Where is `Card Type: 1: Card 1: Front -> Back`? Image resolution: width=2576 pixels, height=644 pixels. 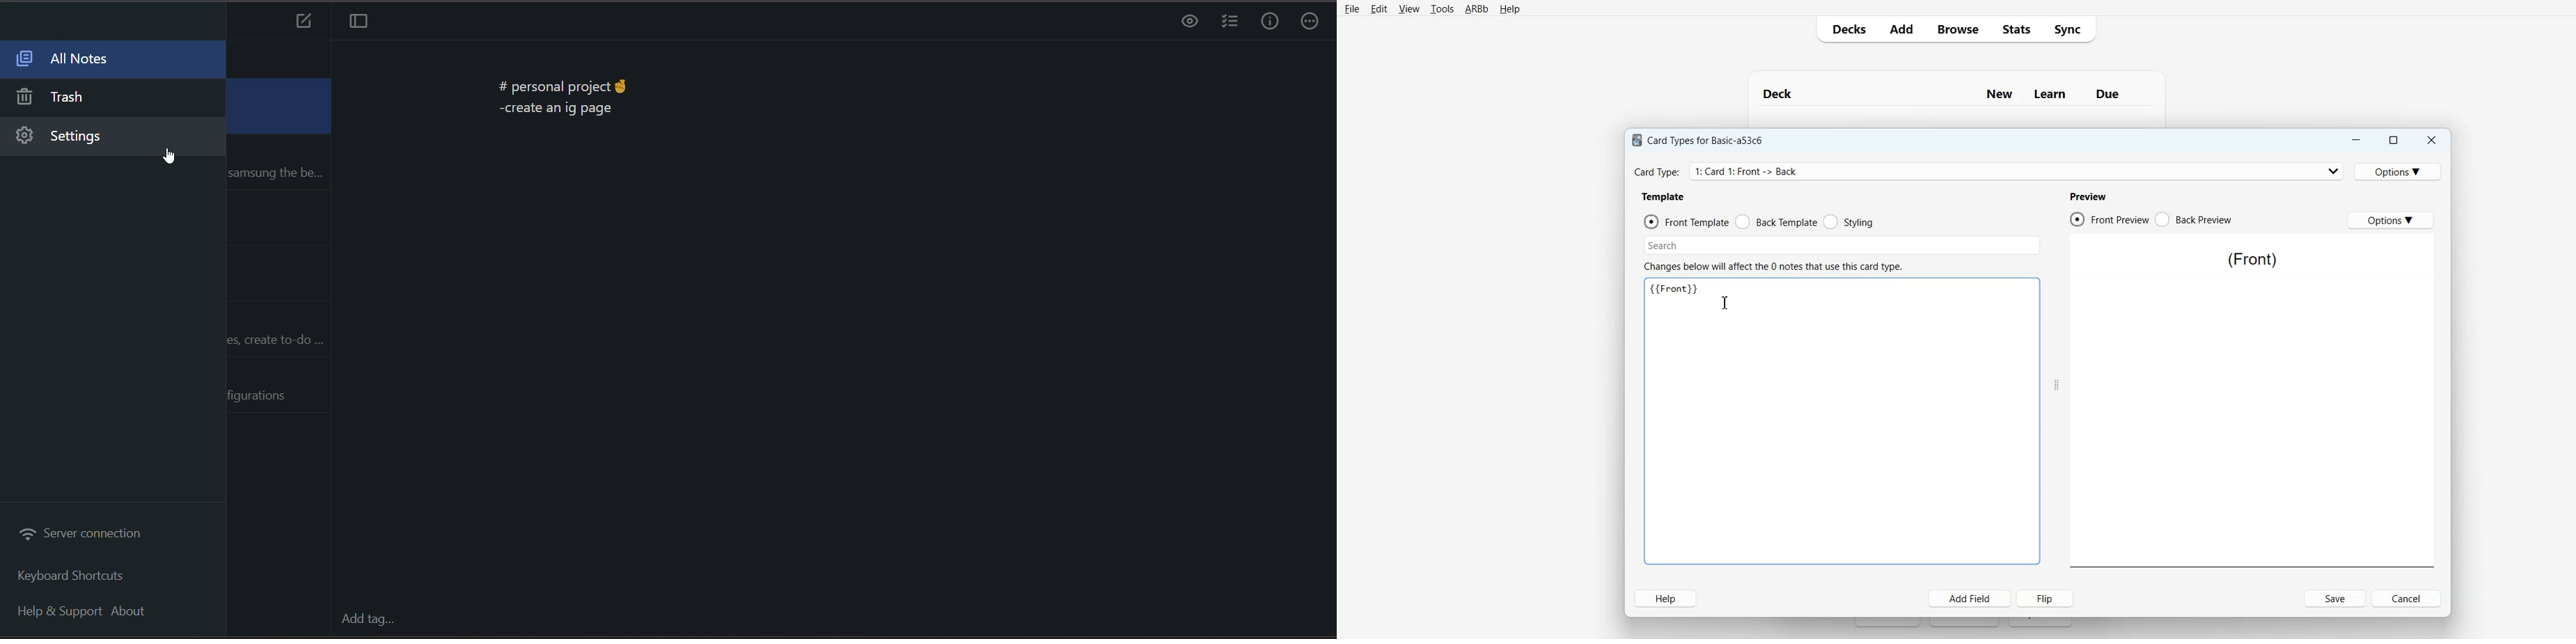
Card Type: 1: Card 1: Front -> Back is located at coordinates (1751, 171).